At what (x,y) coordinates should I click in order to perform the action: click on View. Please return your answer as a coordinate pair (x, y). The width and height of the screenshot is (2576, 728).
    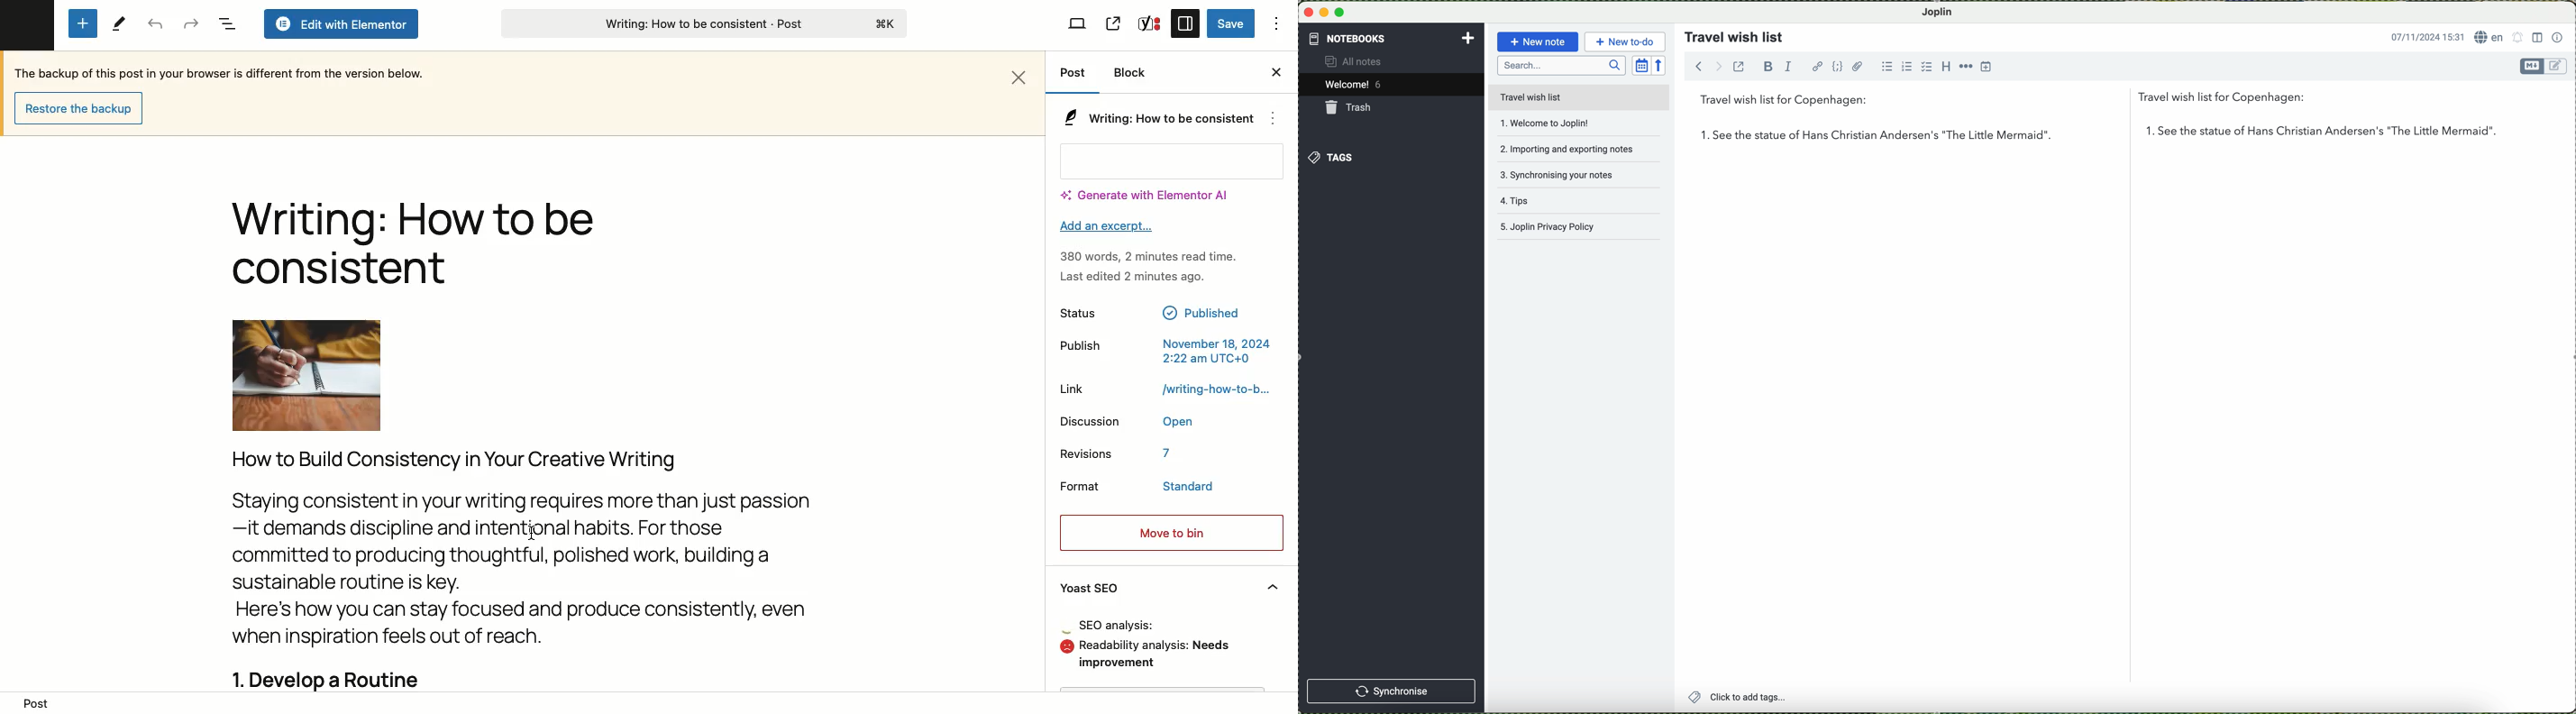
    Looking at the image, I should click on (1078, 25).